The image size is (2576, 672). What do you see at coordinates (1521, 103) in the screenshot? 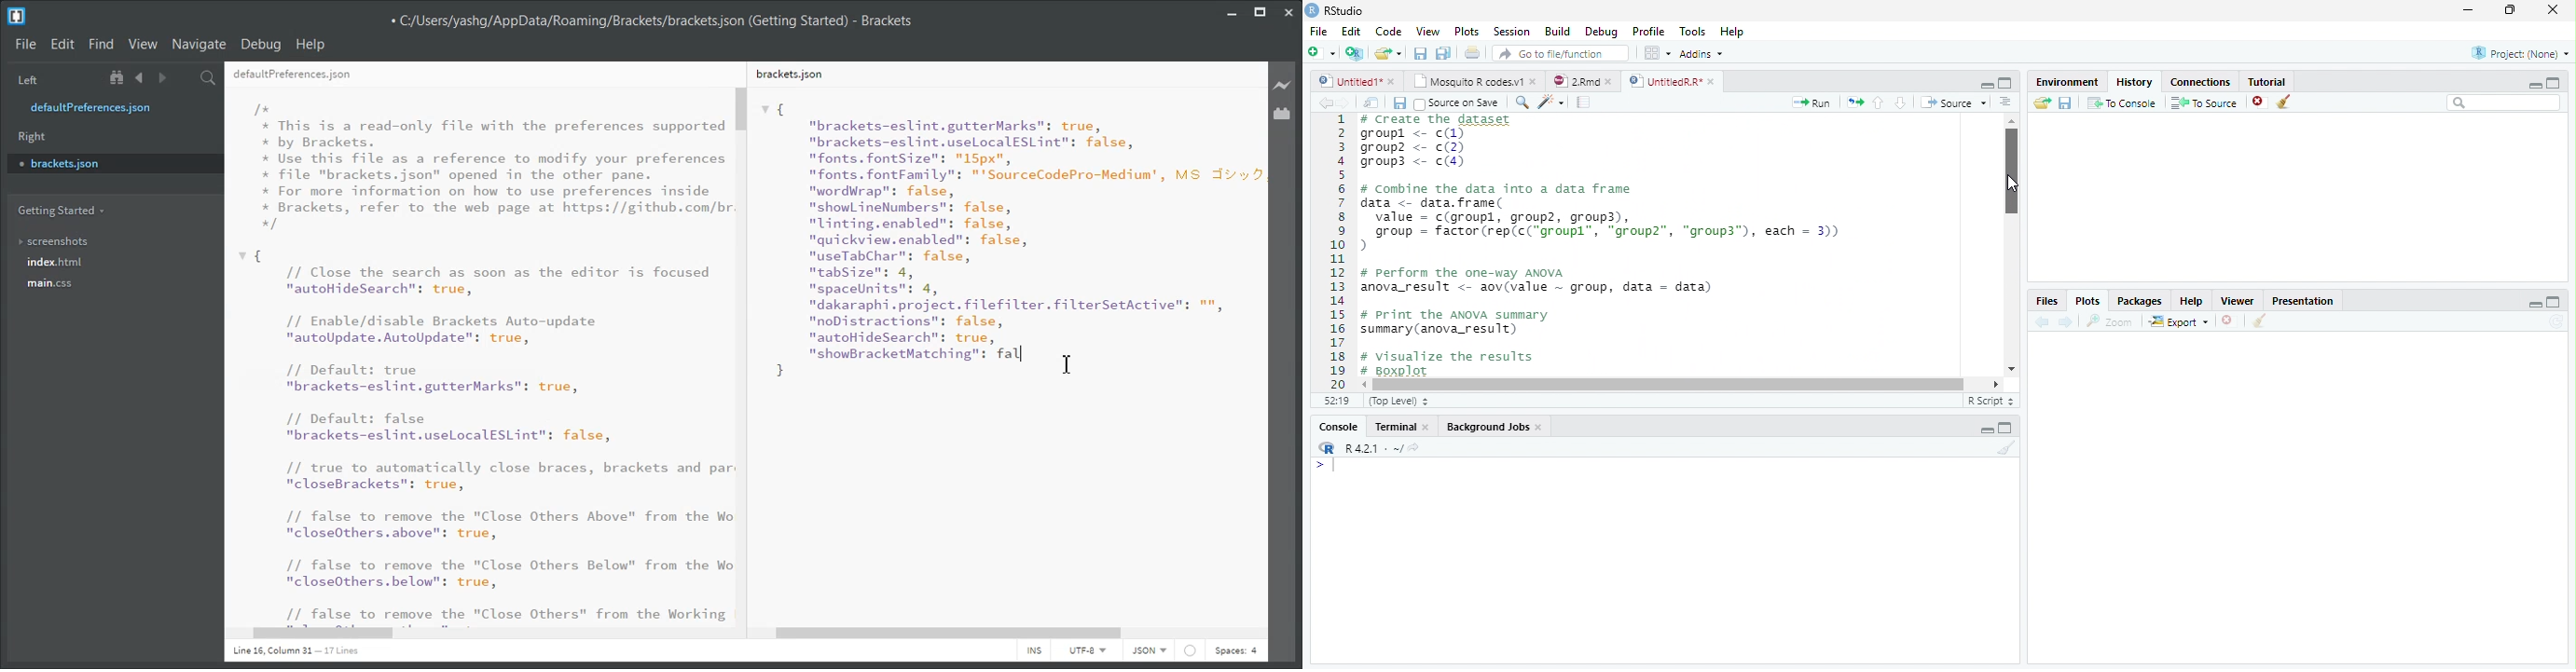
I see `Zoom In` at bounding box center [1521, 103].